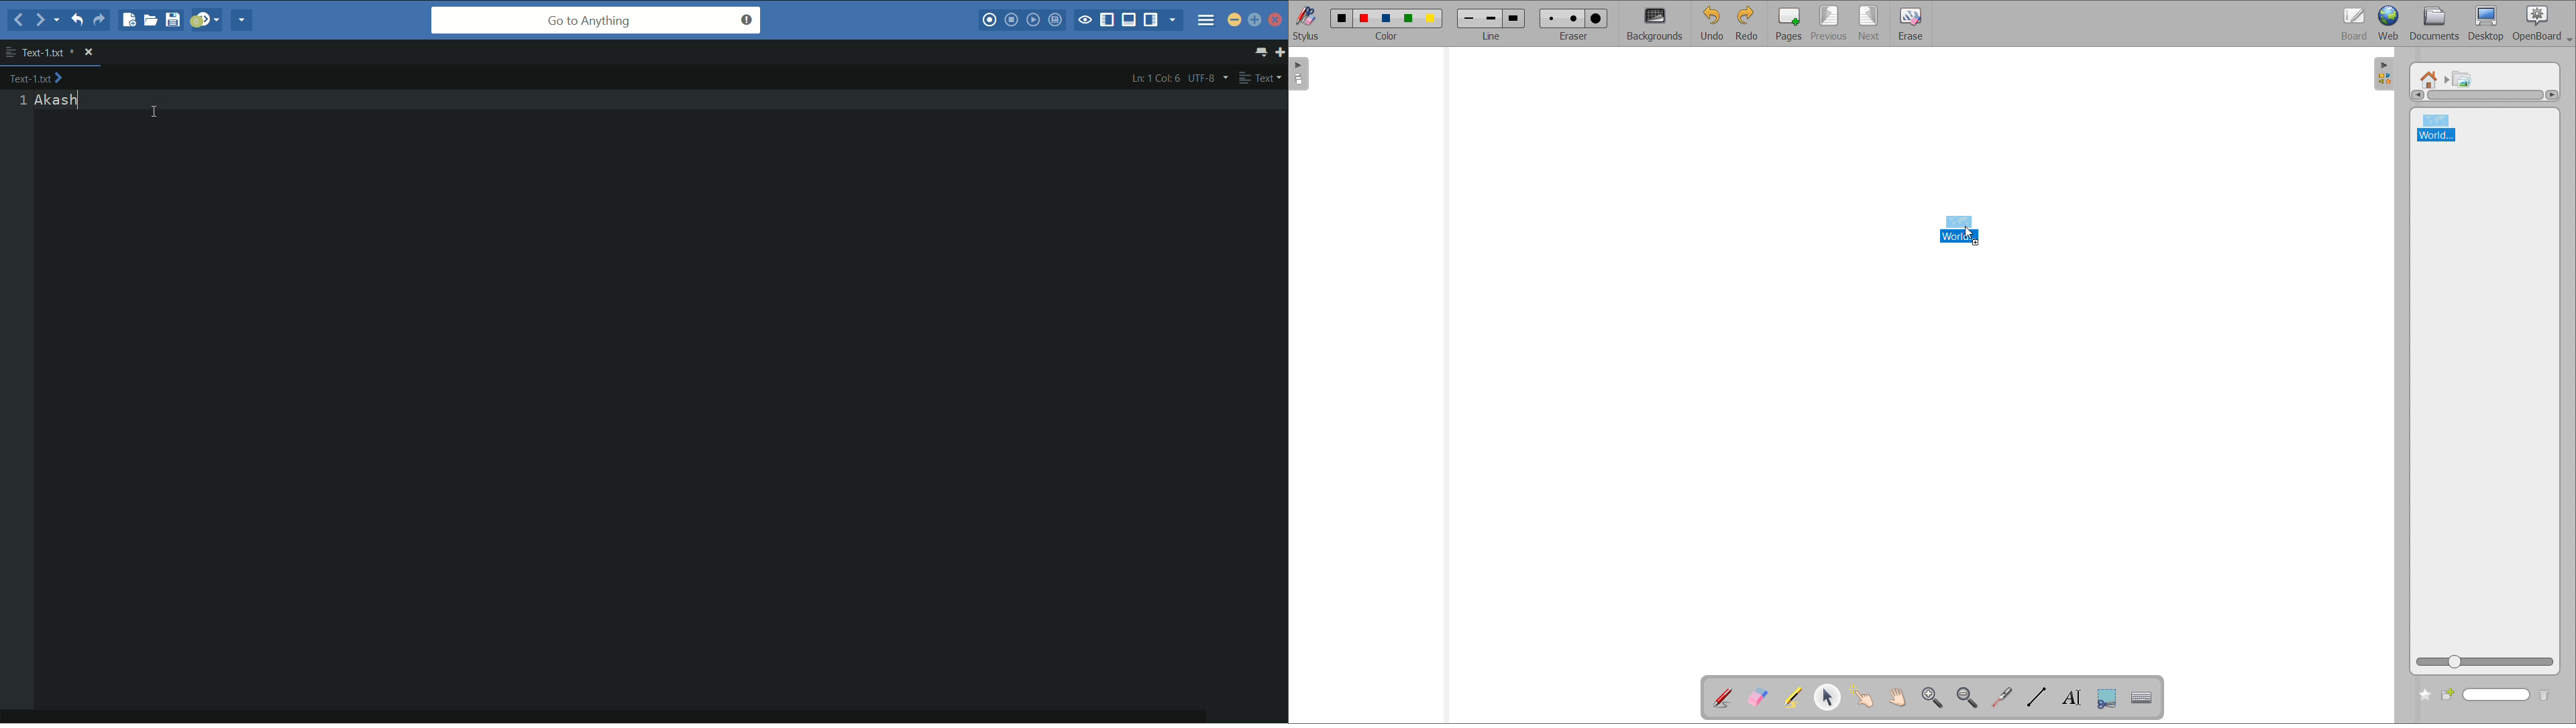 Image resolution: width=2576 pixels, height=728 pixels. I want to click on back, so click(18, 20).